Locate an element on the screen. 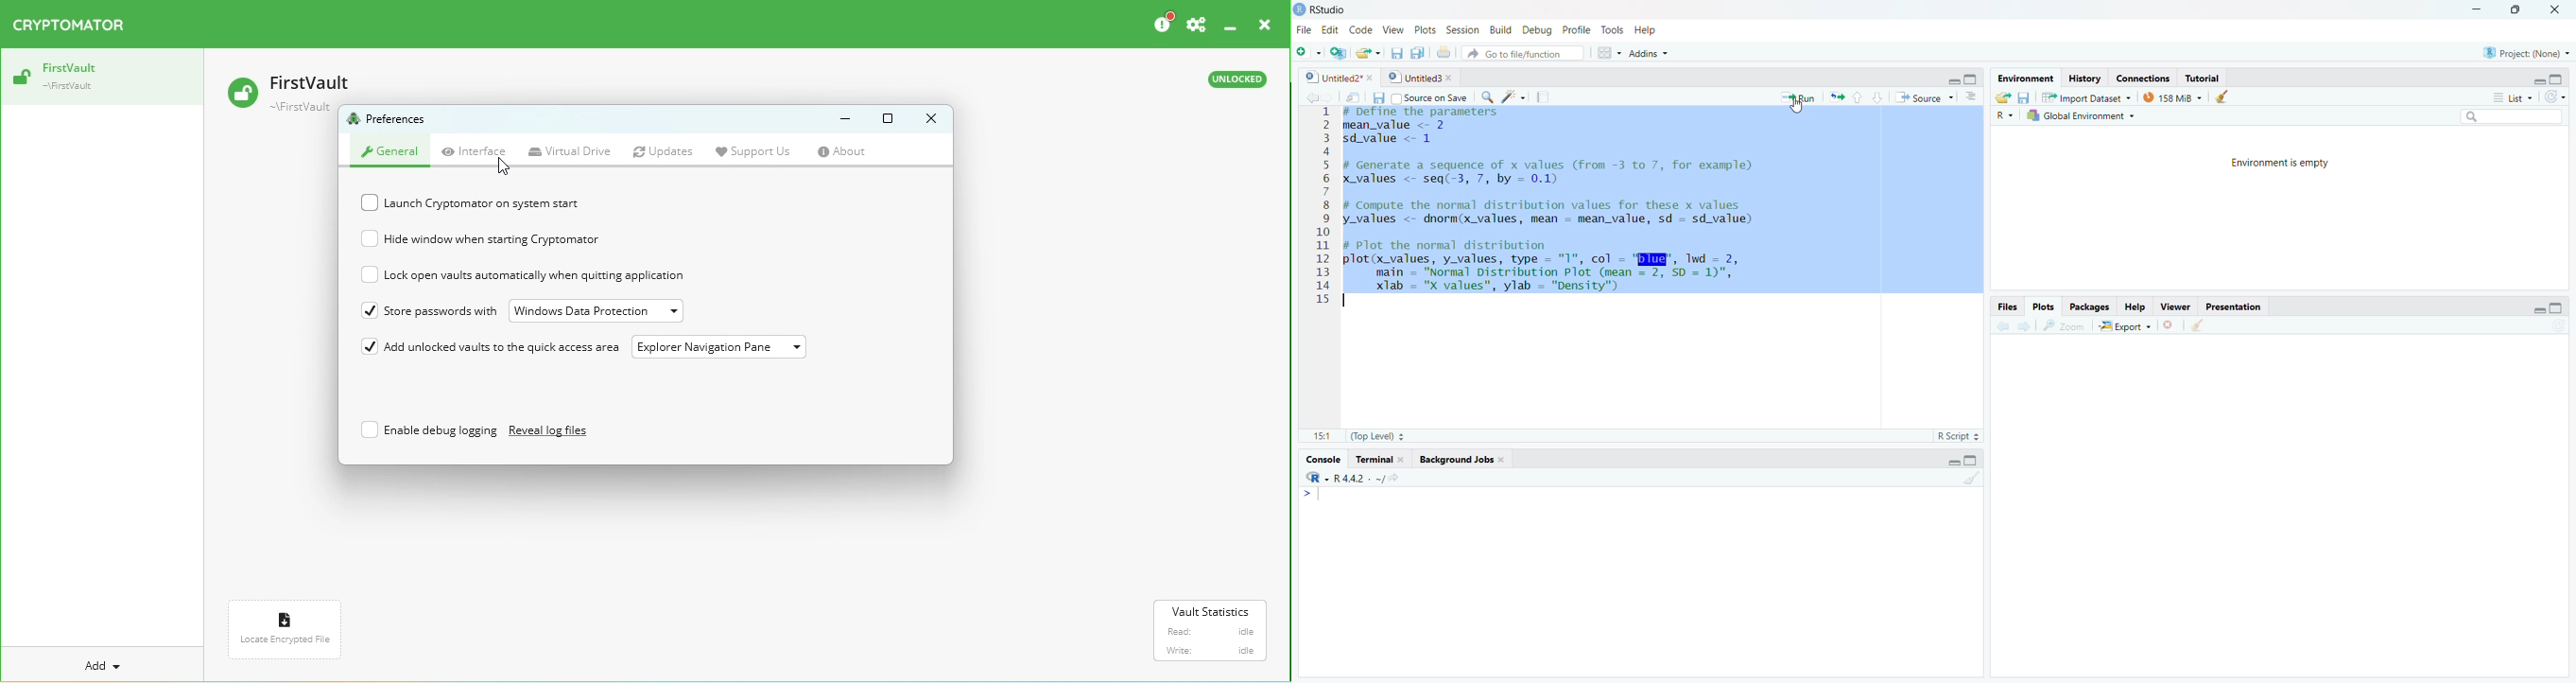  11 is located at coordinates (1317, 433).